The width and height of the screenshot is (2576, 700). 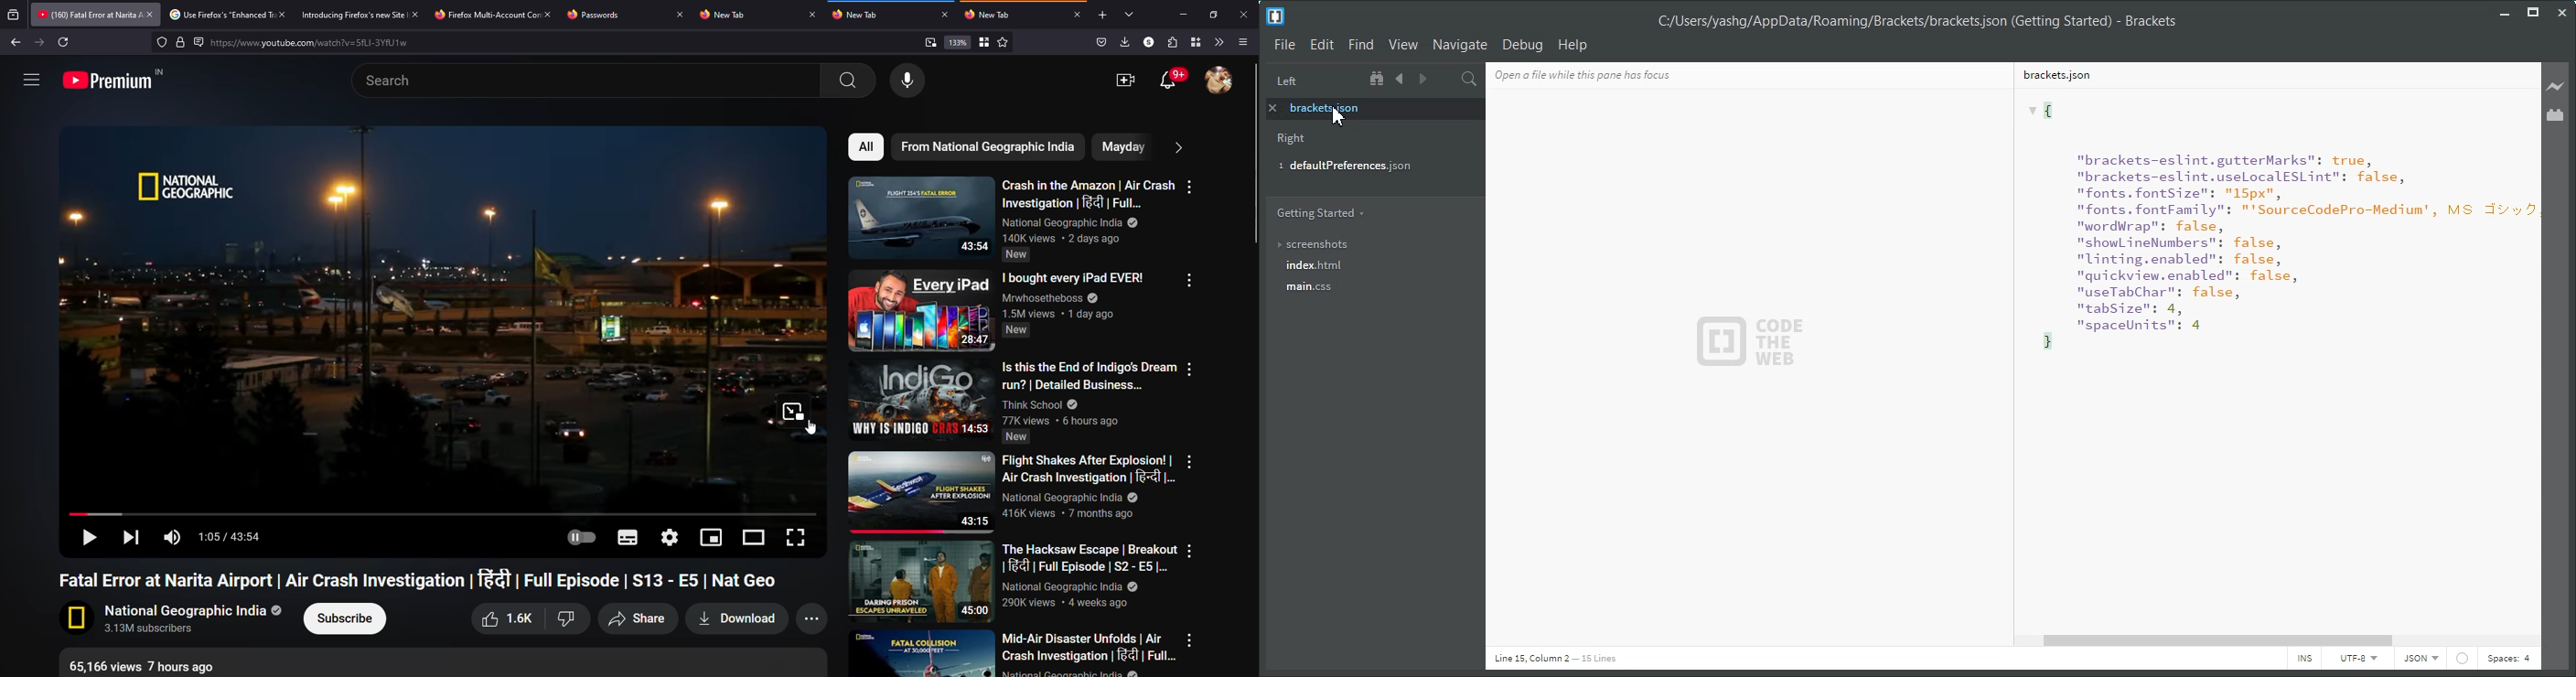 I want to click on more, so click(x=1177, y=146).